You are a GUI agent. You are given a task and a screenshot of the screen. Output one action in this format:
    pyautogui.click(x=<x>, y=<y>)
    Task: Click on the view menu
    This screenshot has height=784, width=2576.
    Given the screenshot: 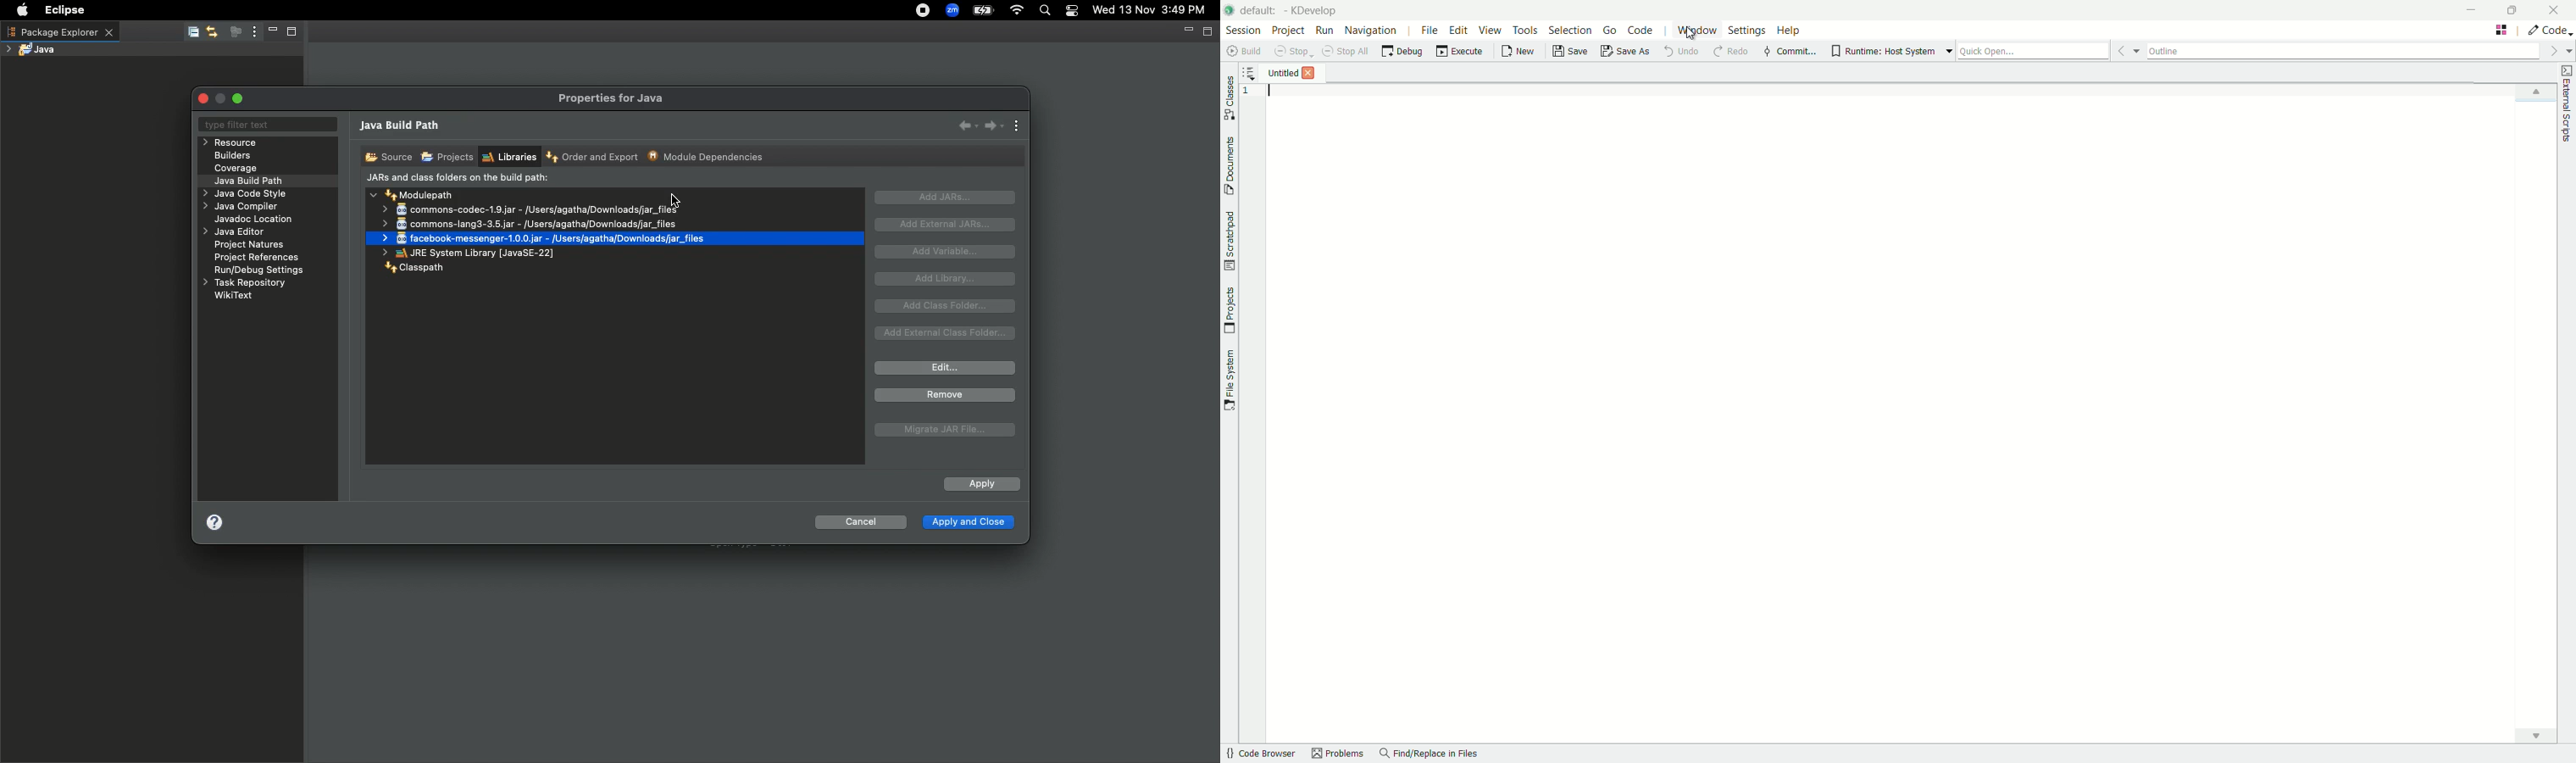 What is the action you would take?
    pyautogui.click(x=1491, y=29)
    